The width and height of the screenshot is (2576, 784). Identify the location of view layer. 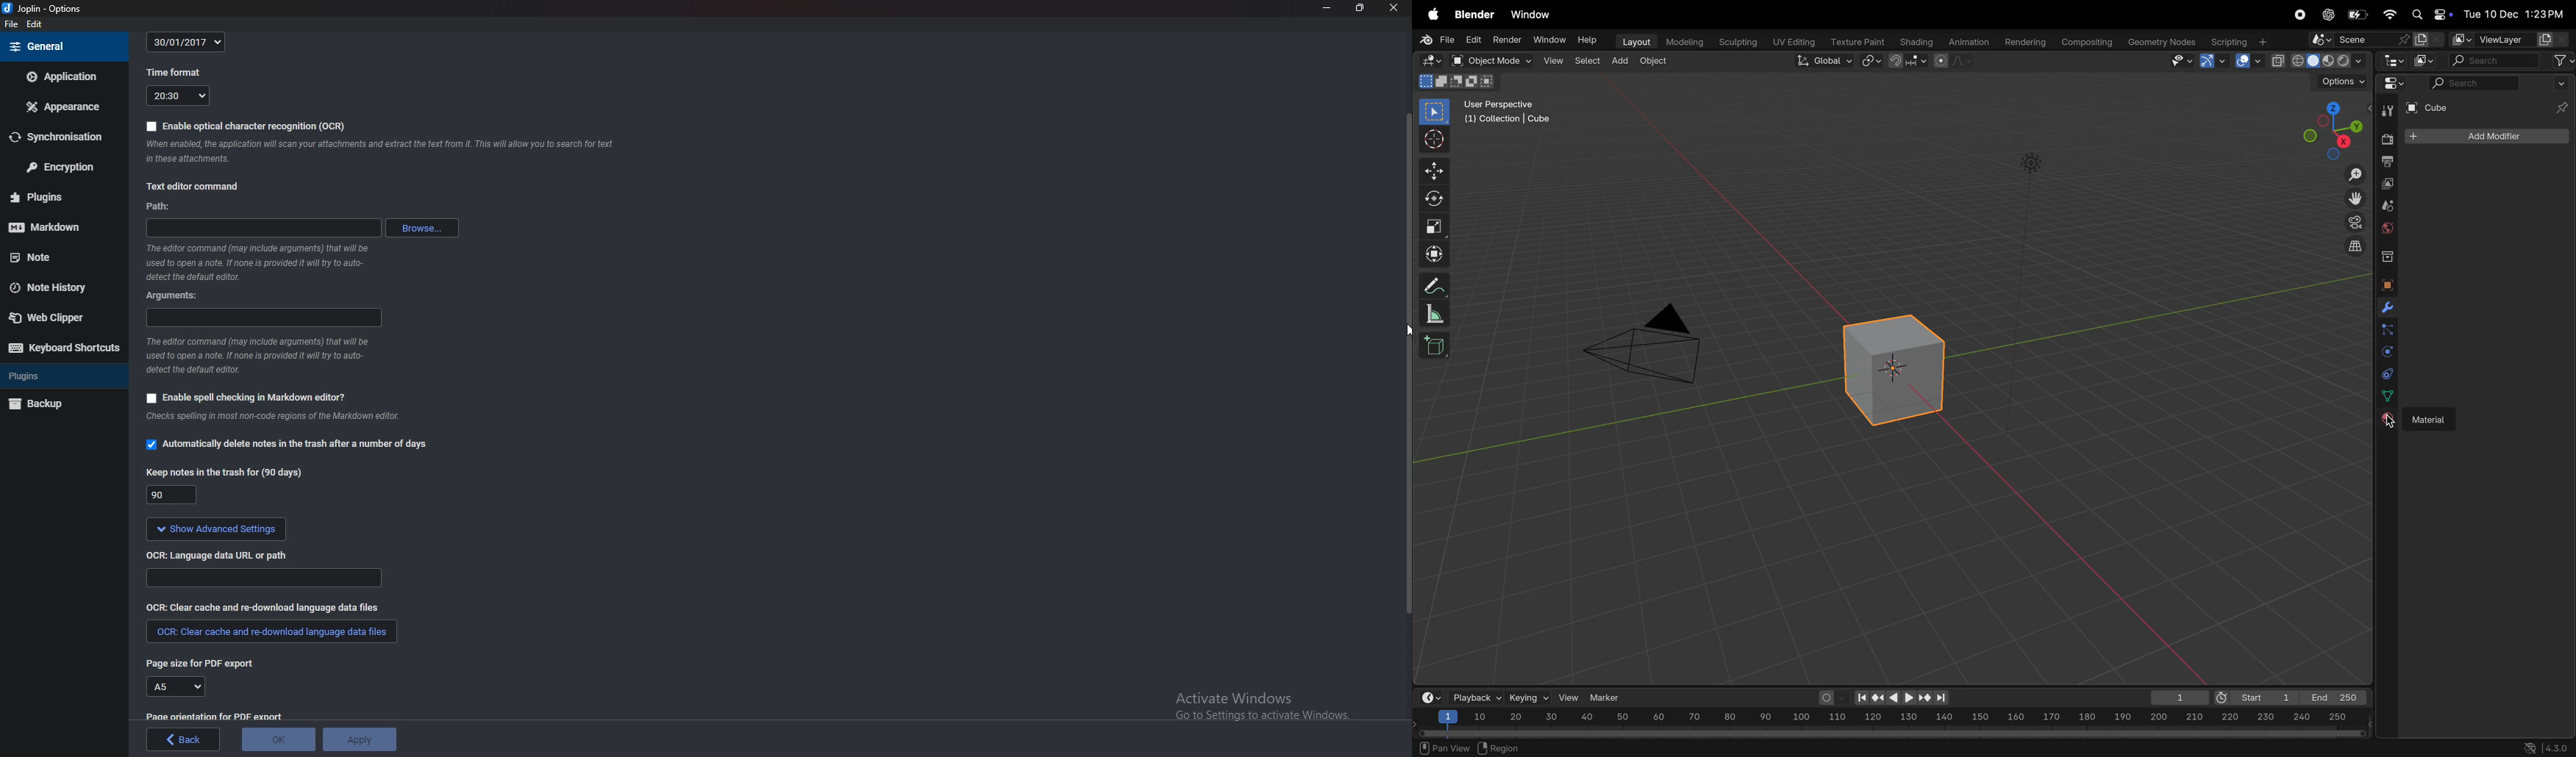
(2502, 37).